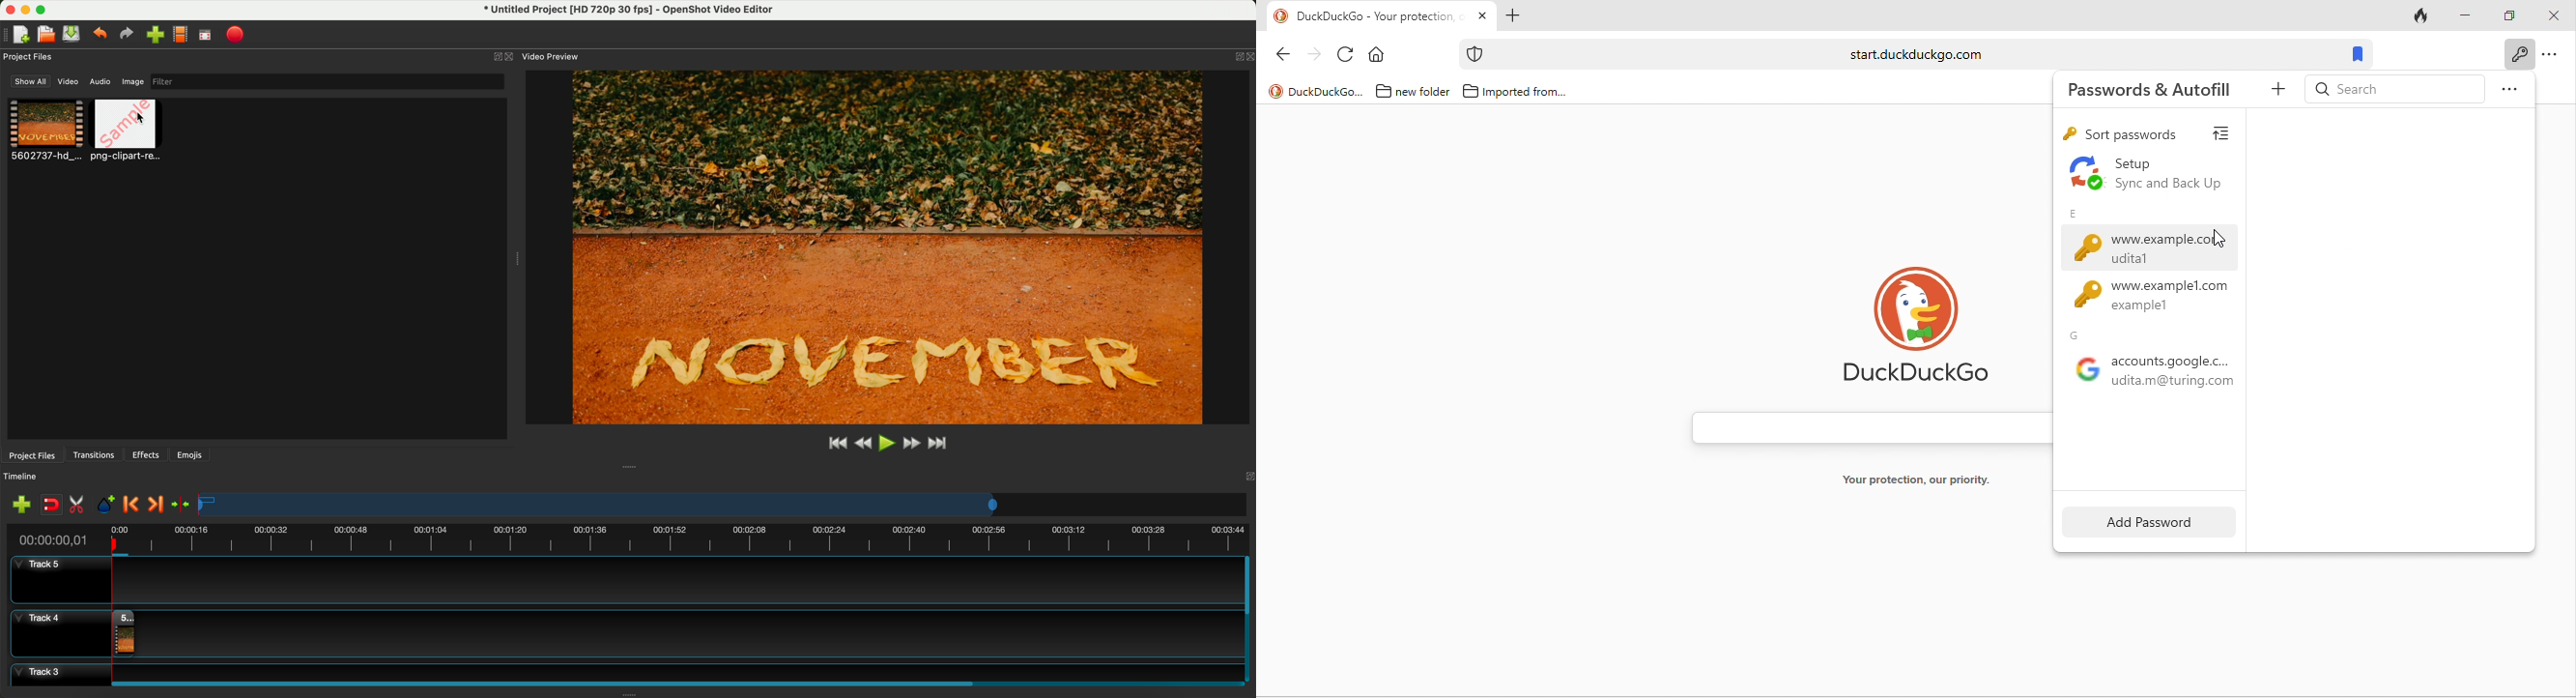 Image resolution: width=2576 pixels, height=700 pixels. Describe the element at coordinates (1288, 57) in the screenshot. I see `back` at that location.